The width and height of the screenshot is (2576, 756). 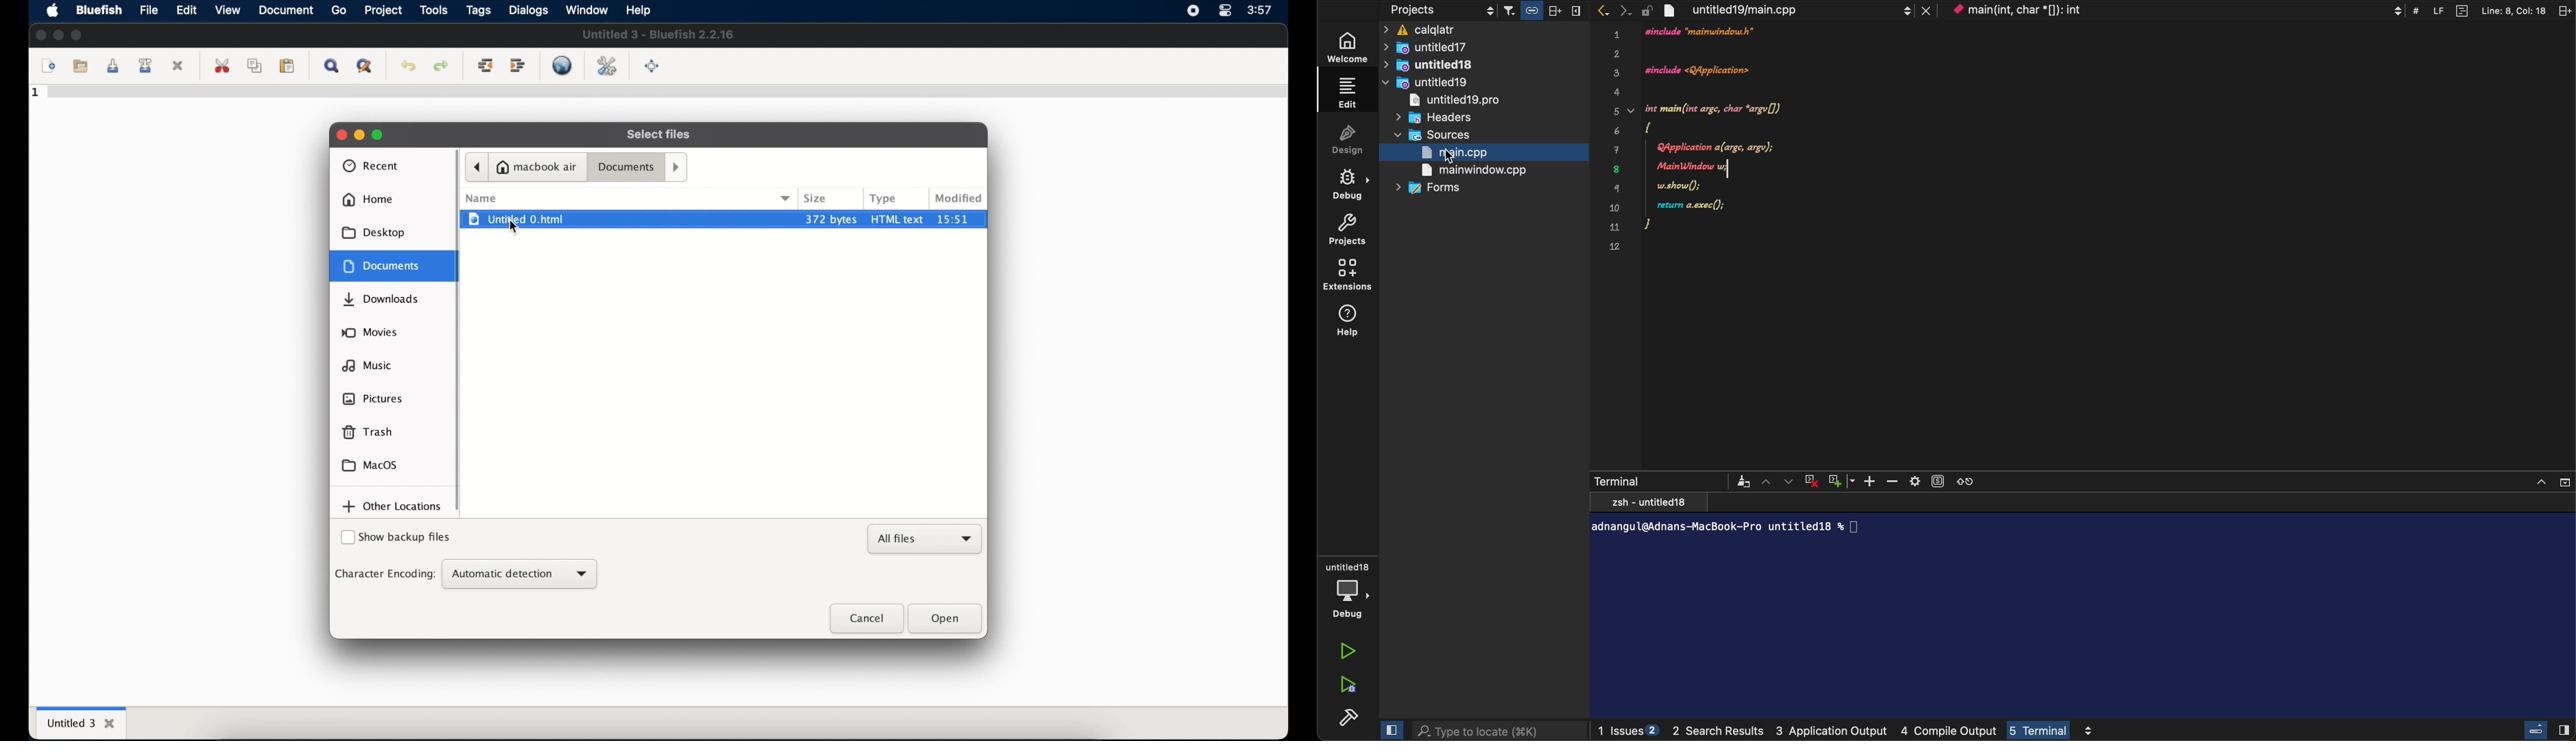 I want to click on extensions, so click(x=1352, y=276).